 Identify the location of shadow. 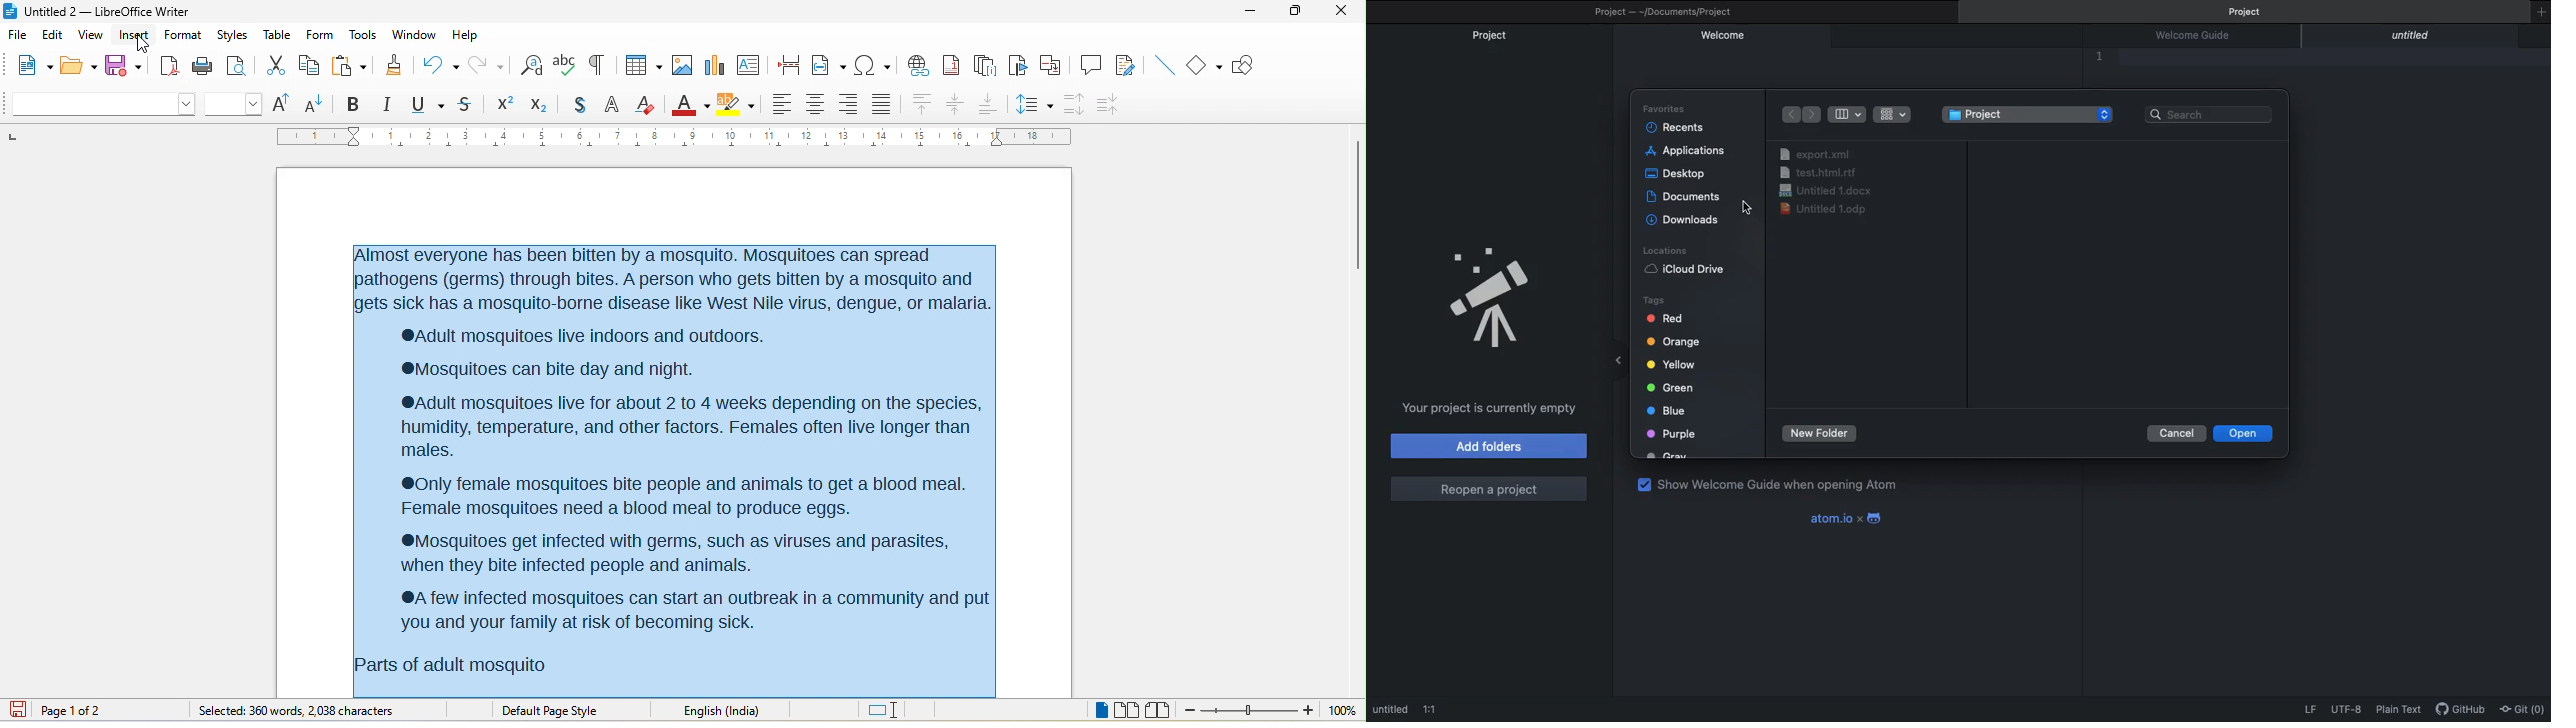
(576, 105).